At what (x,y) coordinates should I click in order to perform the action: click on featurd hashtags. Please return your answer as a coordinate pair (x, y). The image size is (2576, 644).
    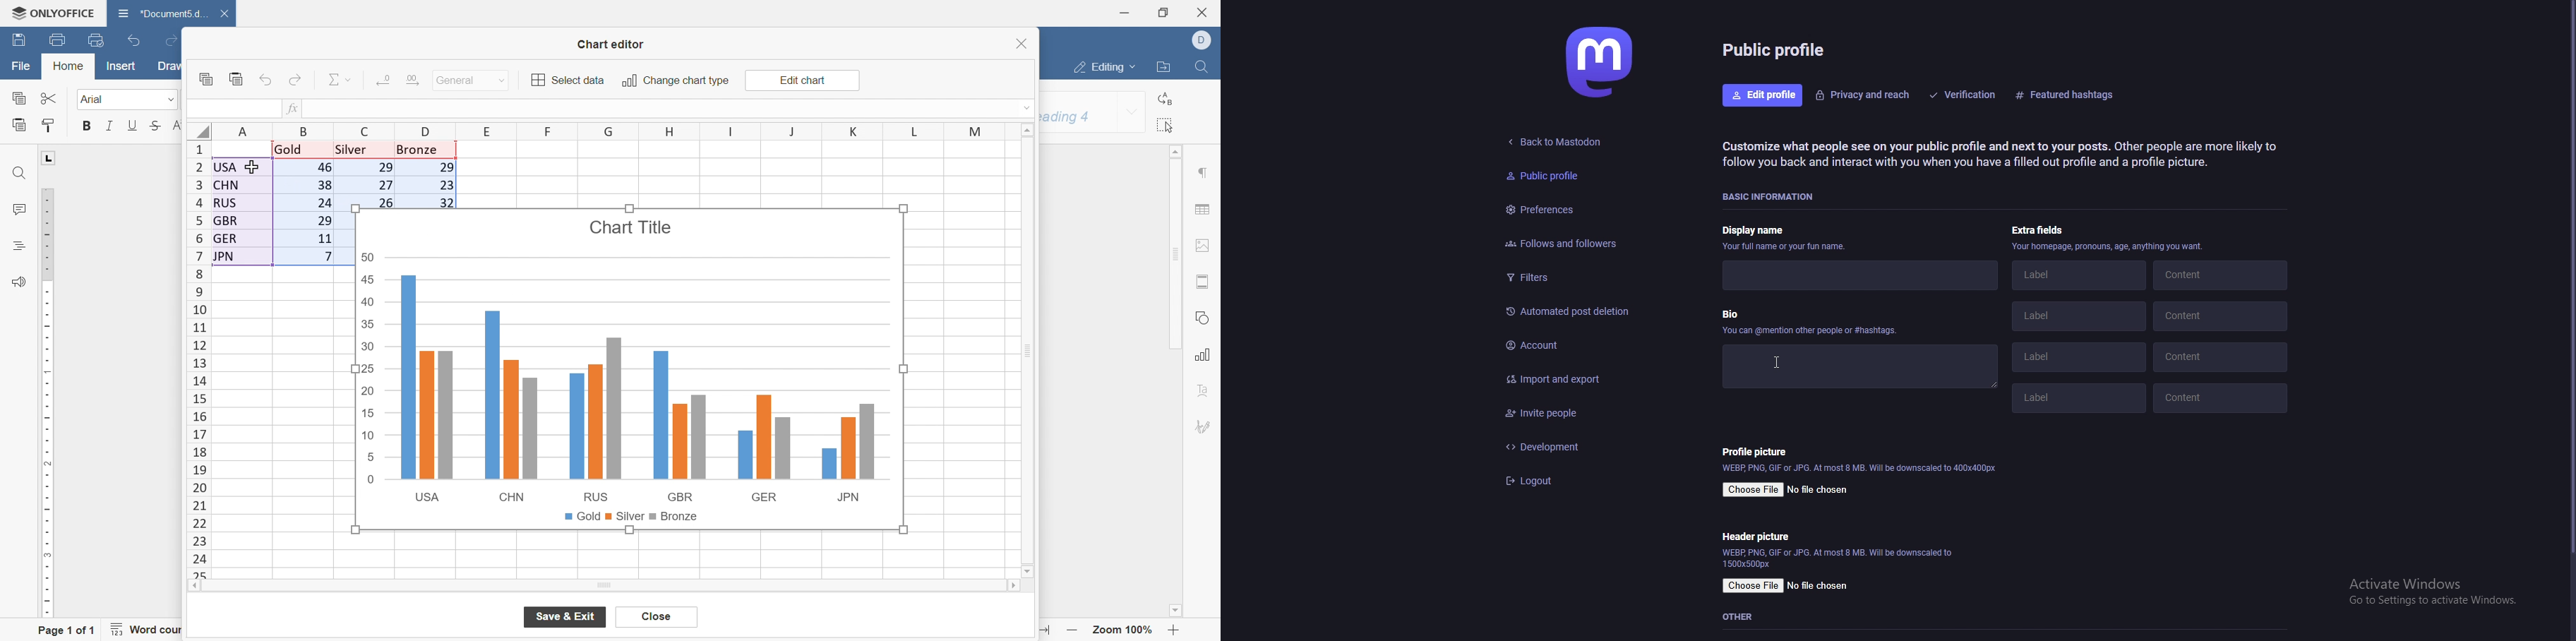
    Looking at the image, I should click on (2069, 95).